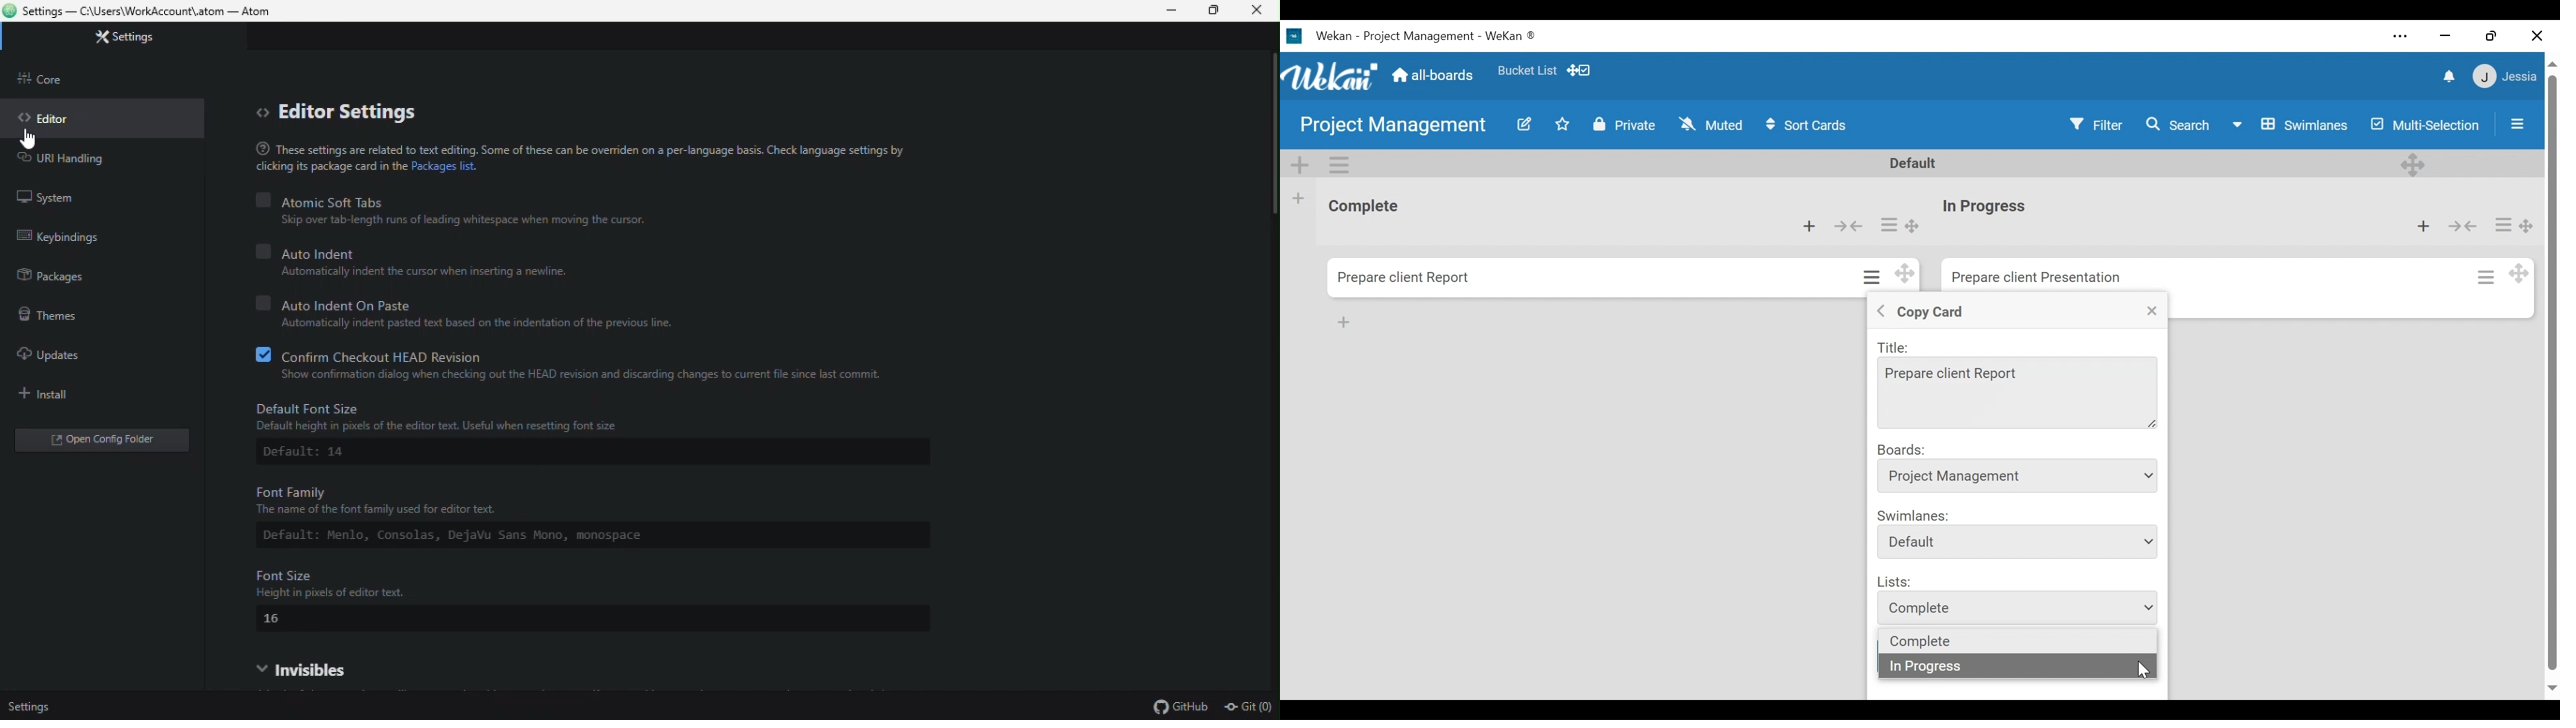 This screenshot has width=2576, height=728. Describe the element at coordinates (148, 11) in the screenshot. I see ` Settings — C:\Users\WorkAccount\.atom — Atom` at that location.